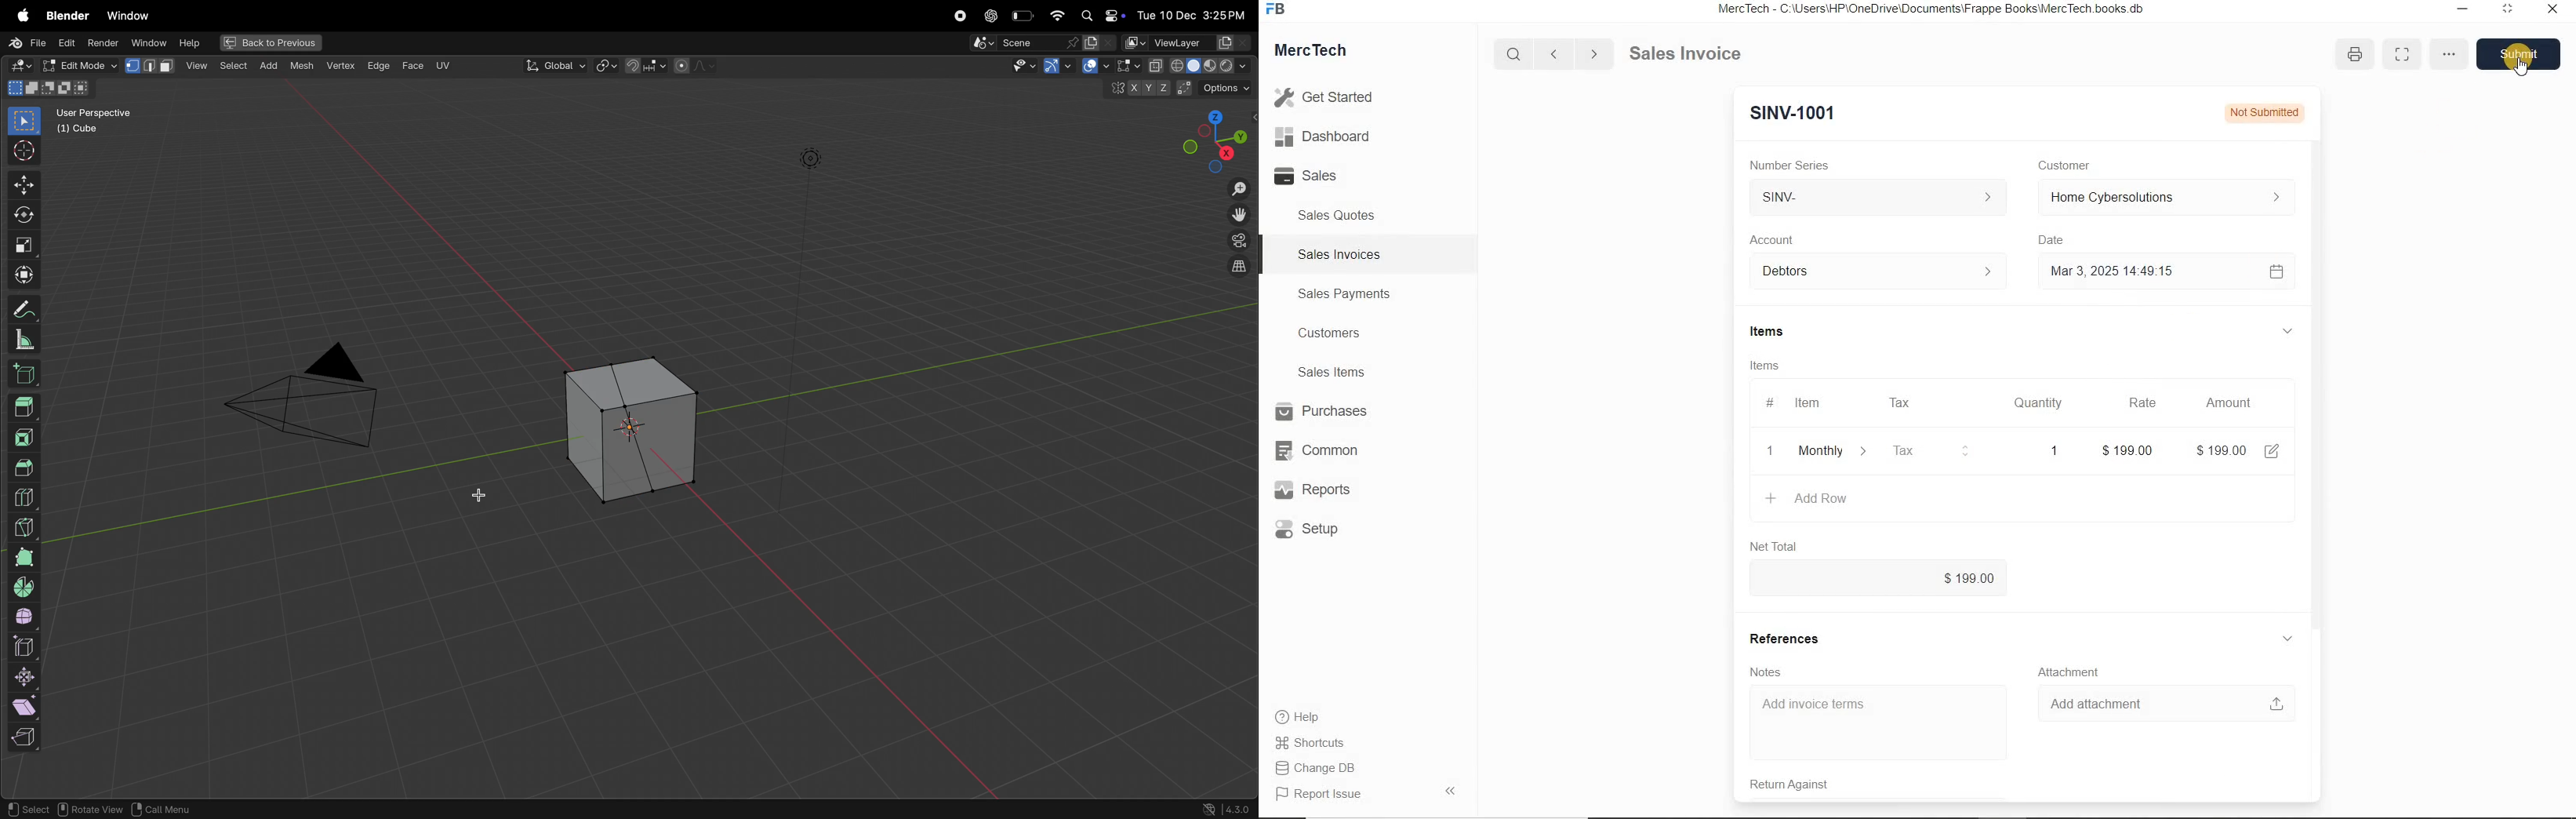 The width and height of the screenshot is (2576, 840). Describe the element at coordinates (2051, 450) in the screenshot. I see `quatity: 1` at that location.